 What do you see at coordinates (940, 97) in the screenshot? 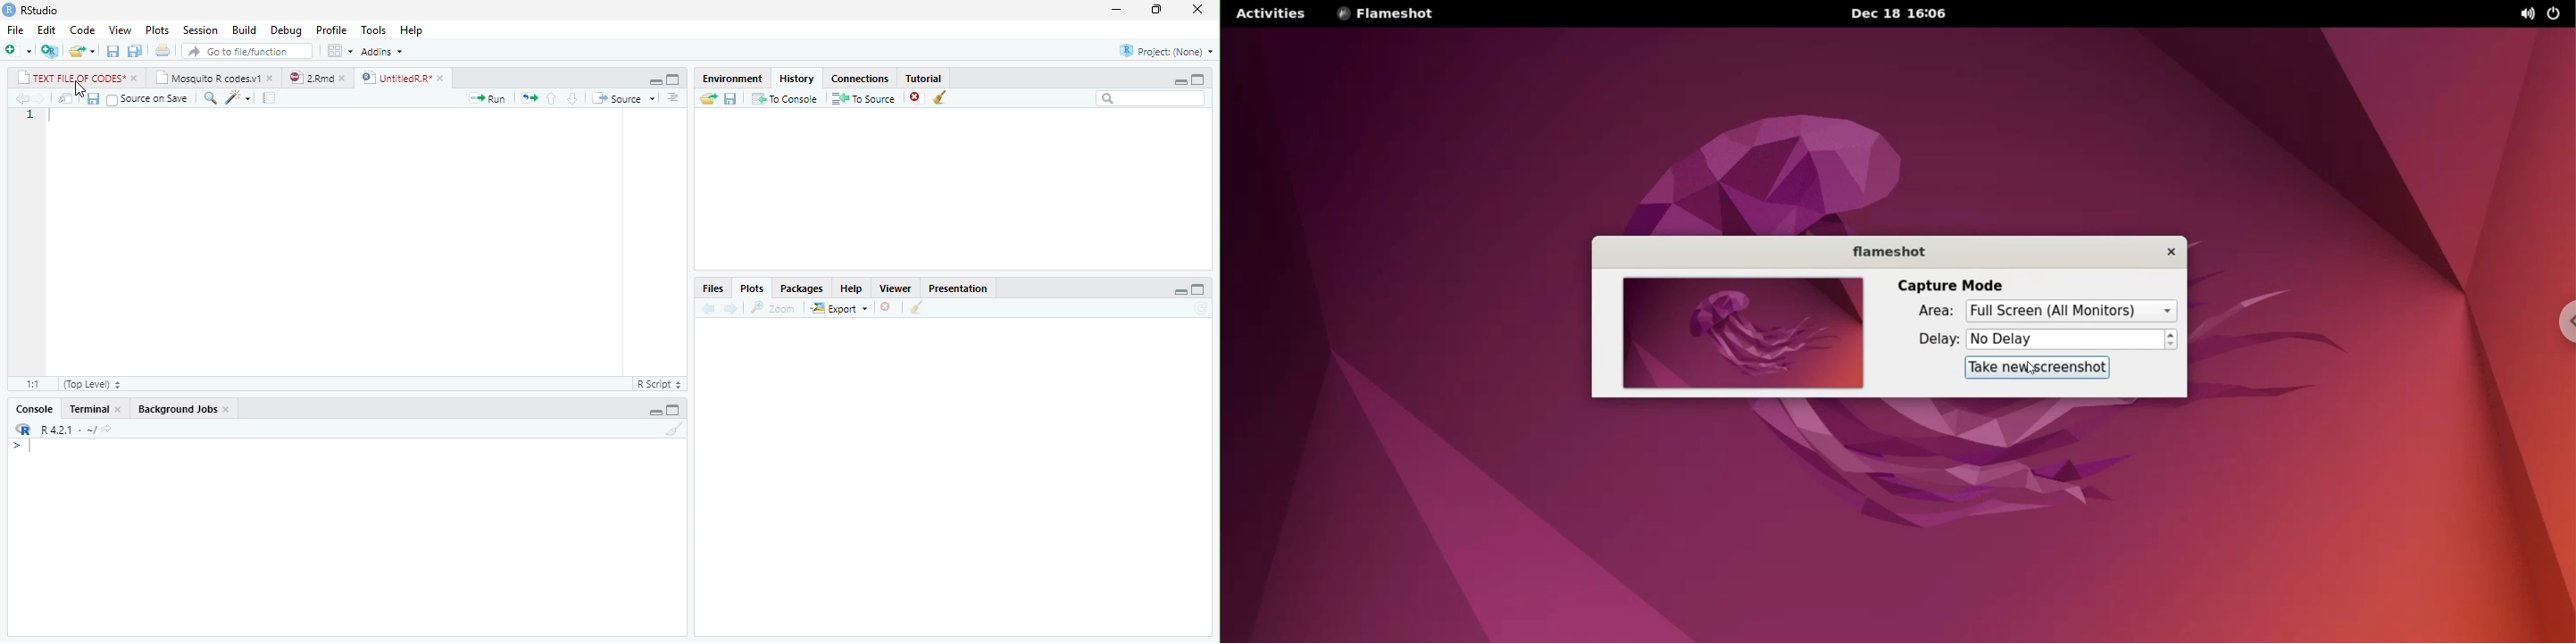
I see `clear` at bounding box center [940, 97].